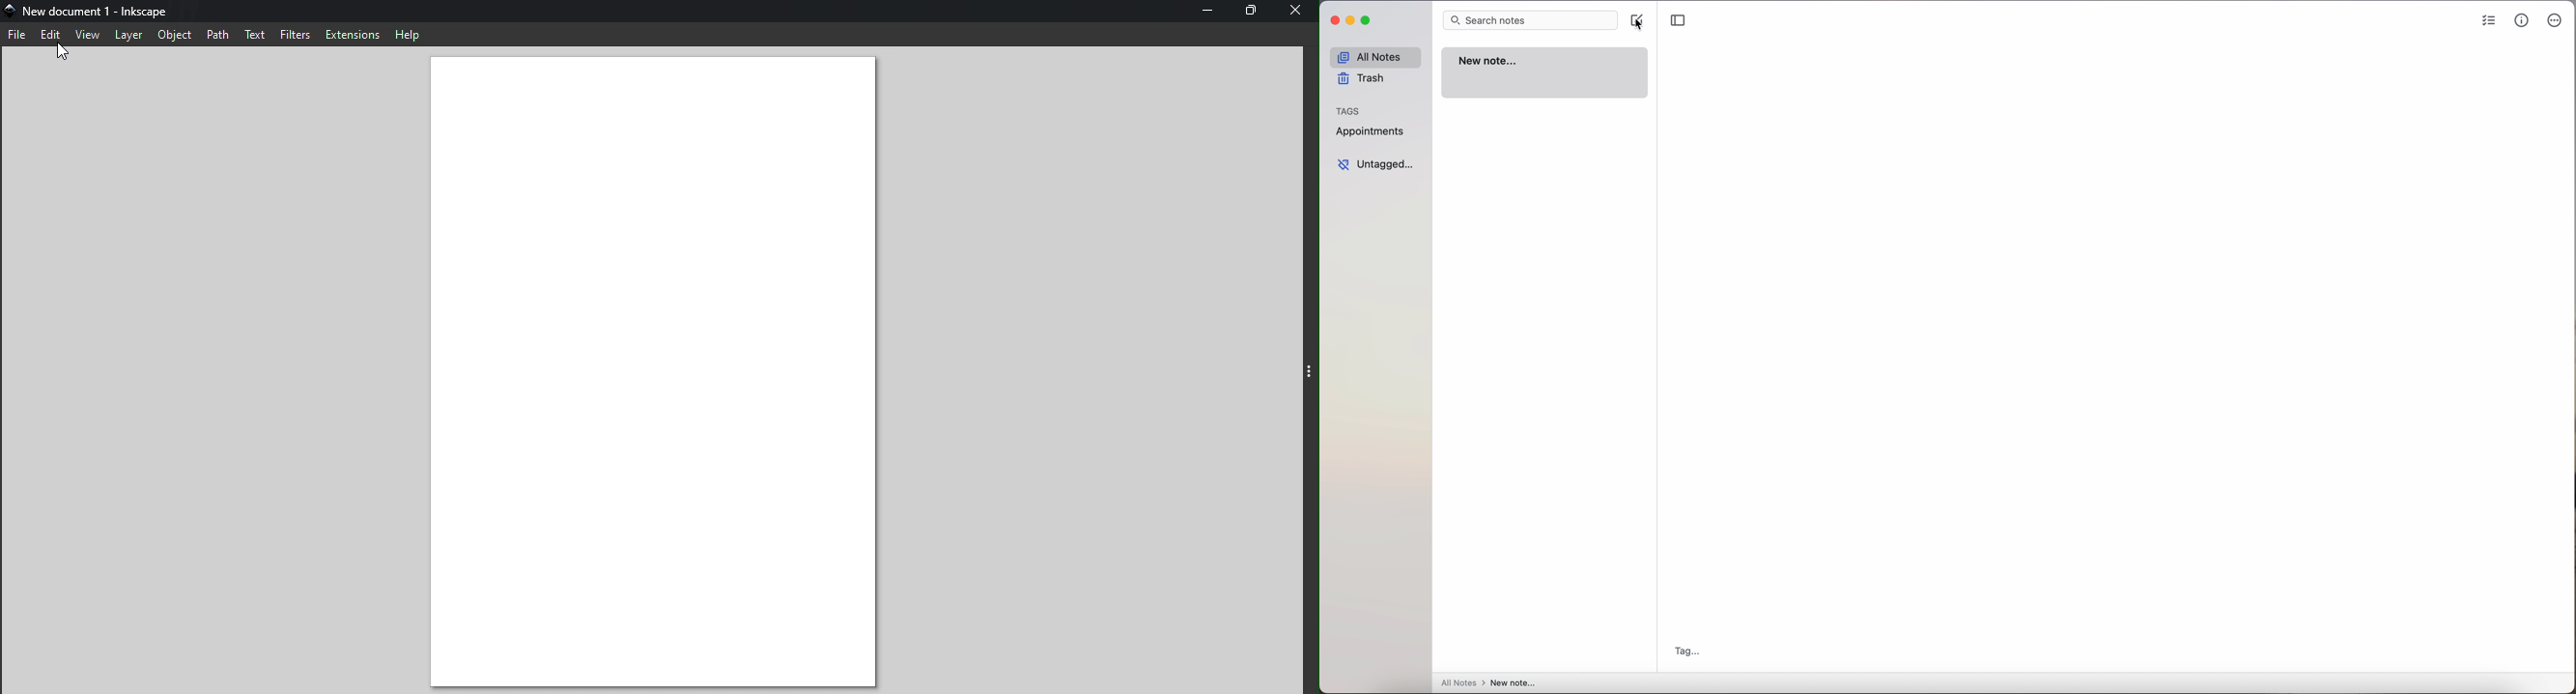 The image size is (2576, 700). What do you see at coordinates (1546, 73) in the screenshot?
I see `new note` at bounding box center [1546, 73].